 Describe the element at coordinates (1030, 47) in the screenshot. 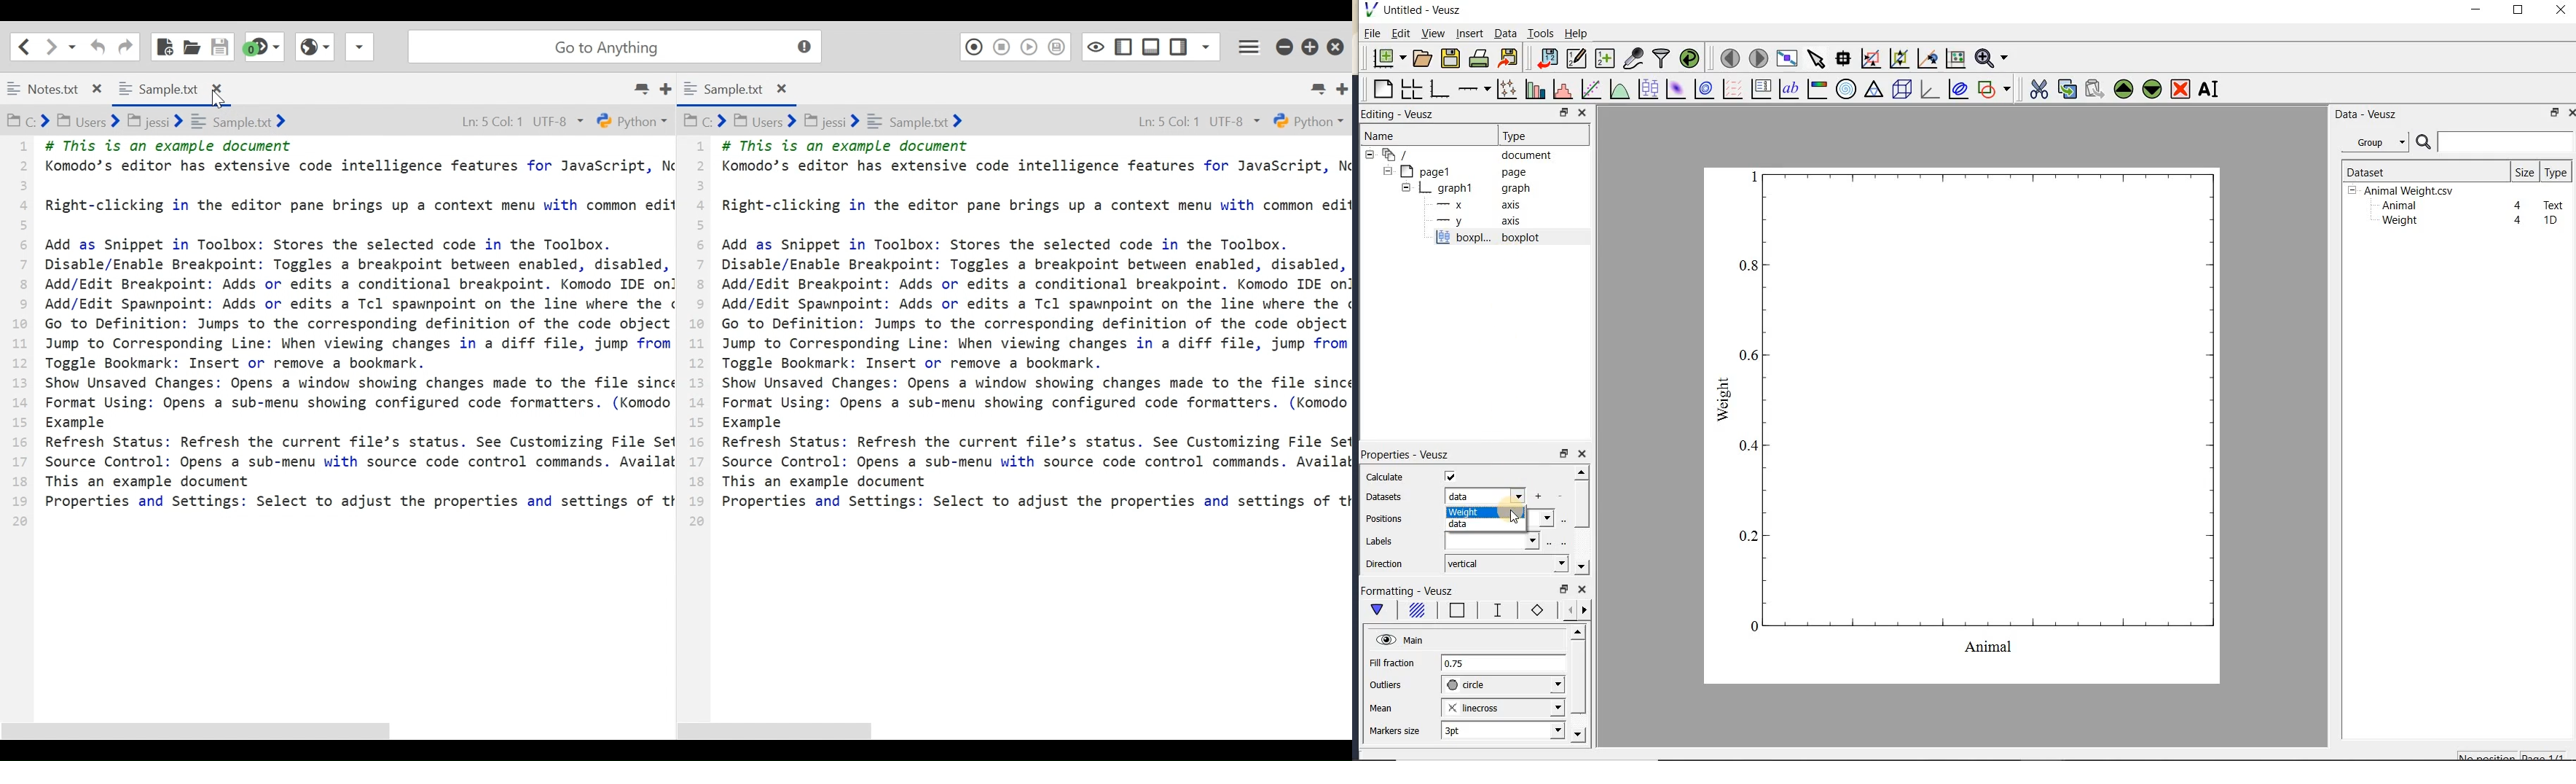

I see `Play Last Macro` at that location.